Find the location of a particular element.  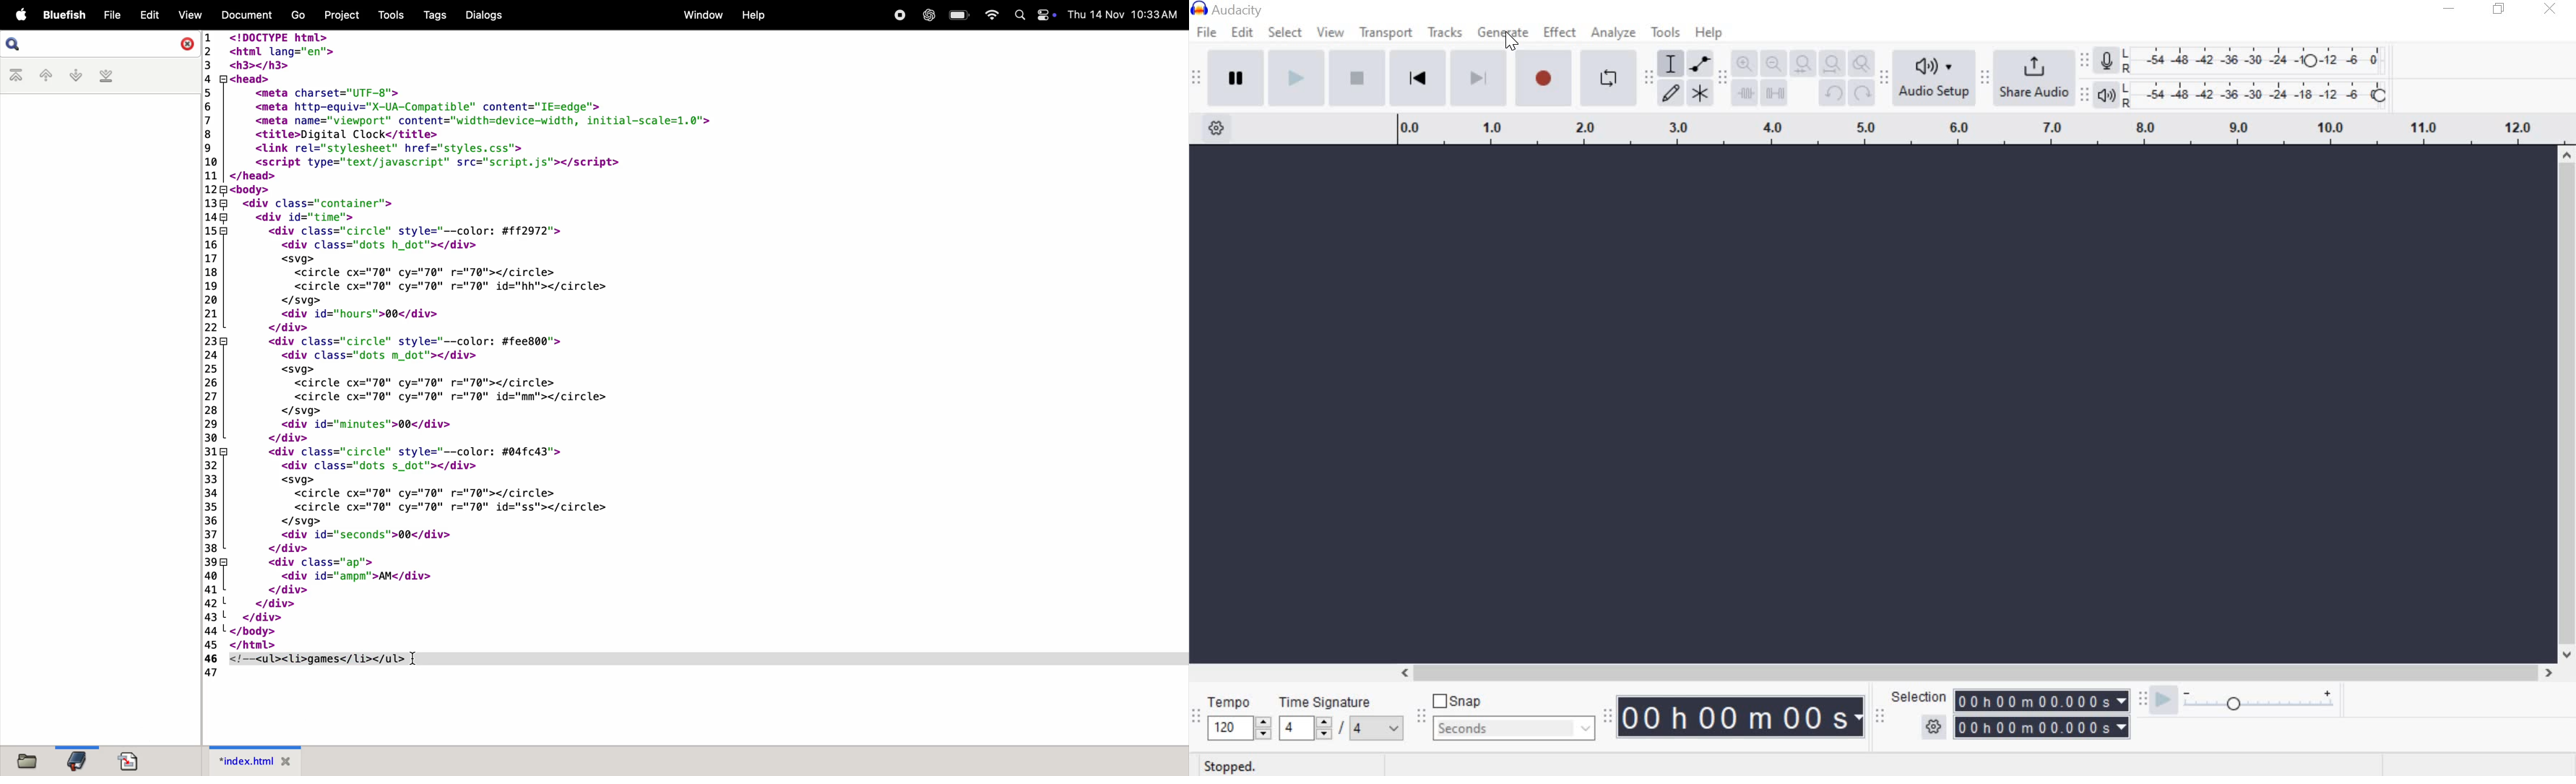

Skip to End is located at coordinates (1479, 77).